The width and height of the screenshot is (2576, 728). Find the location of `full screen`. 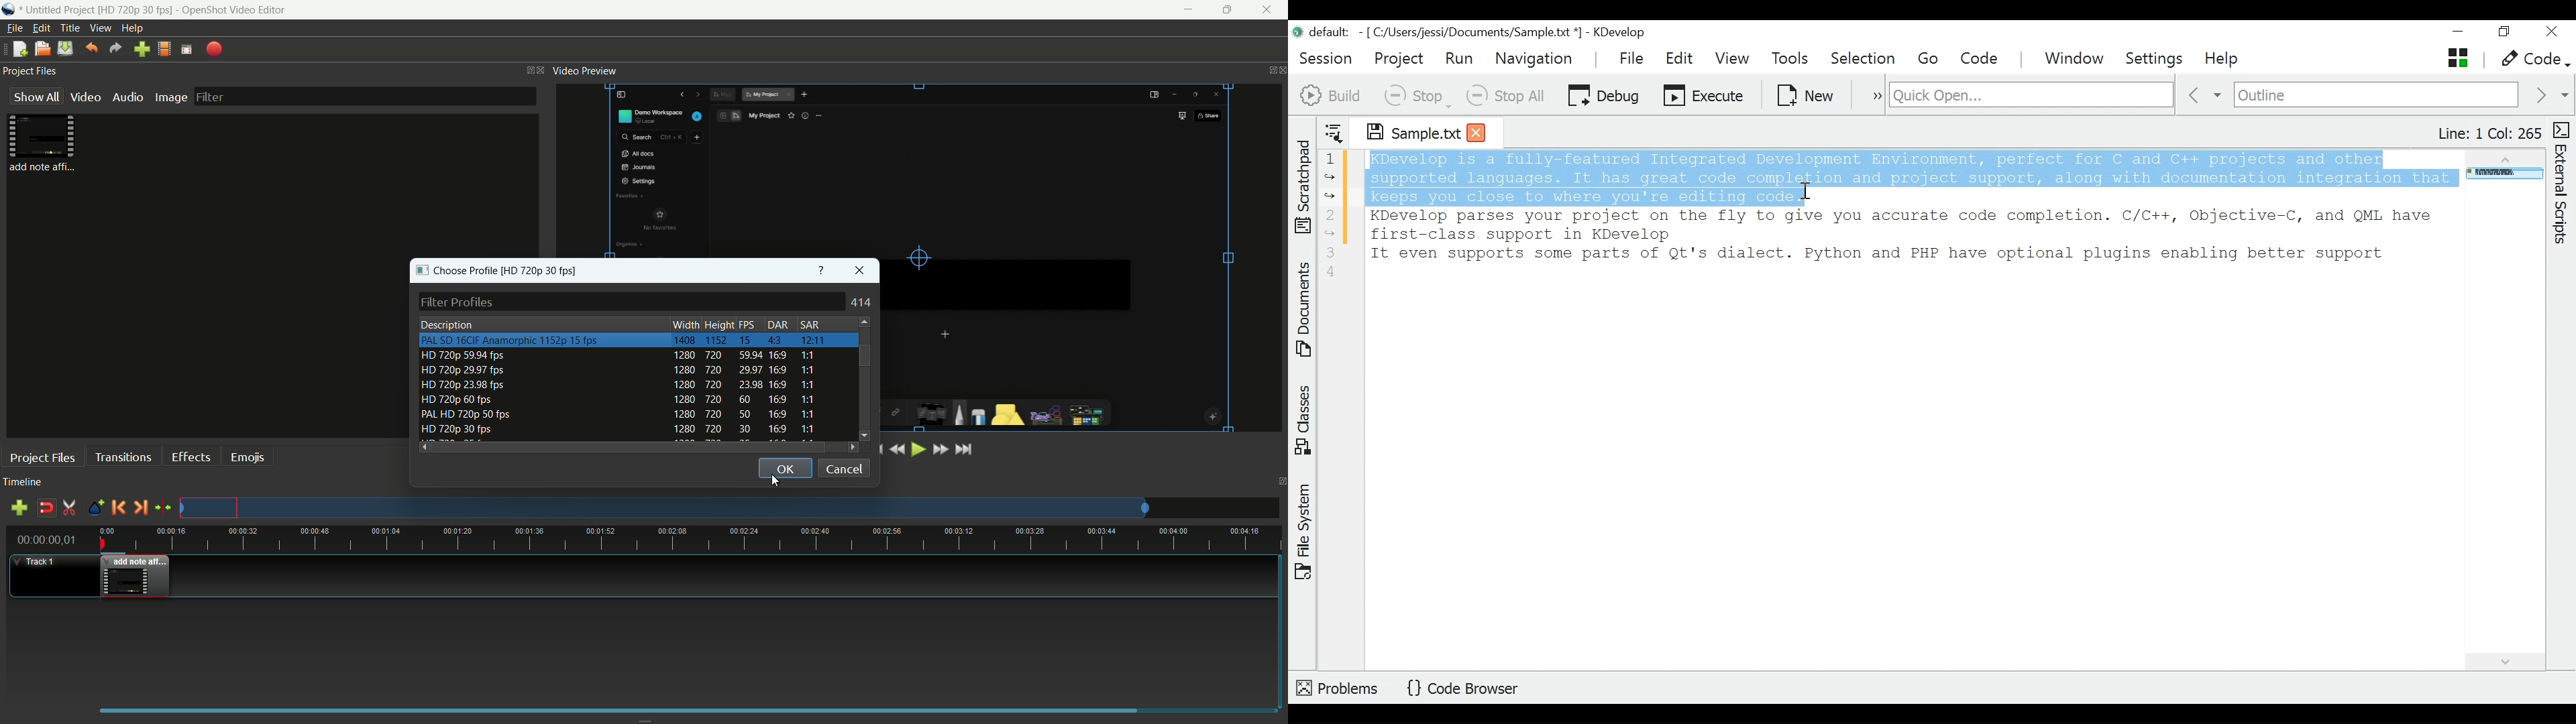

full screen is located at coordinates (186, 50).